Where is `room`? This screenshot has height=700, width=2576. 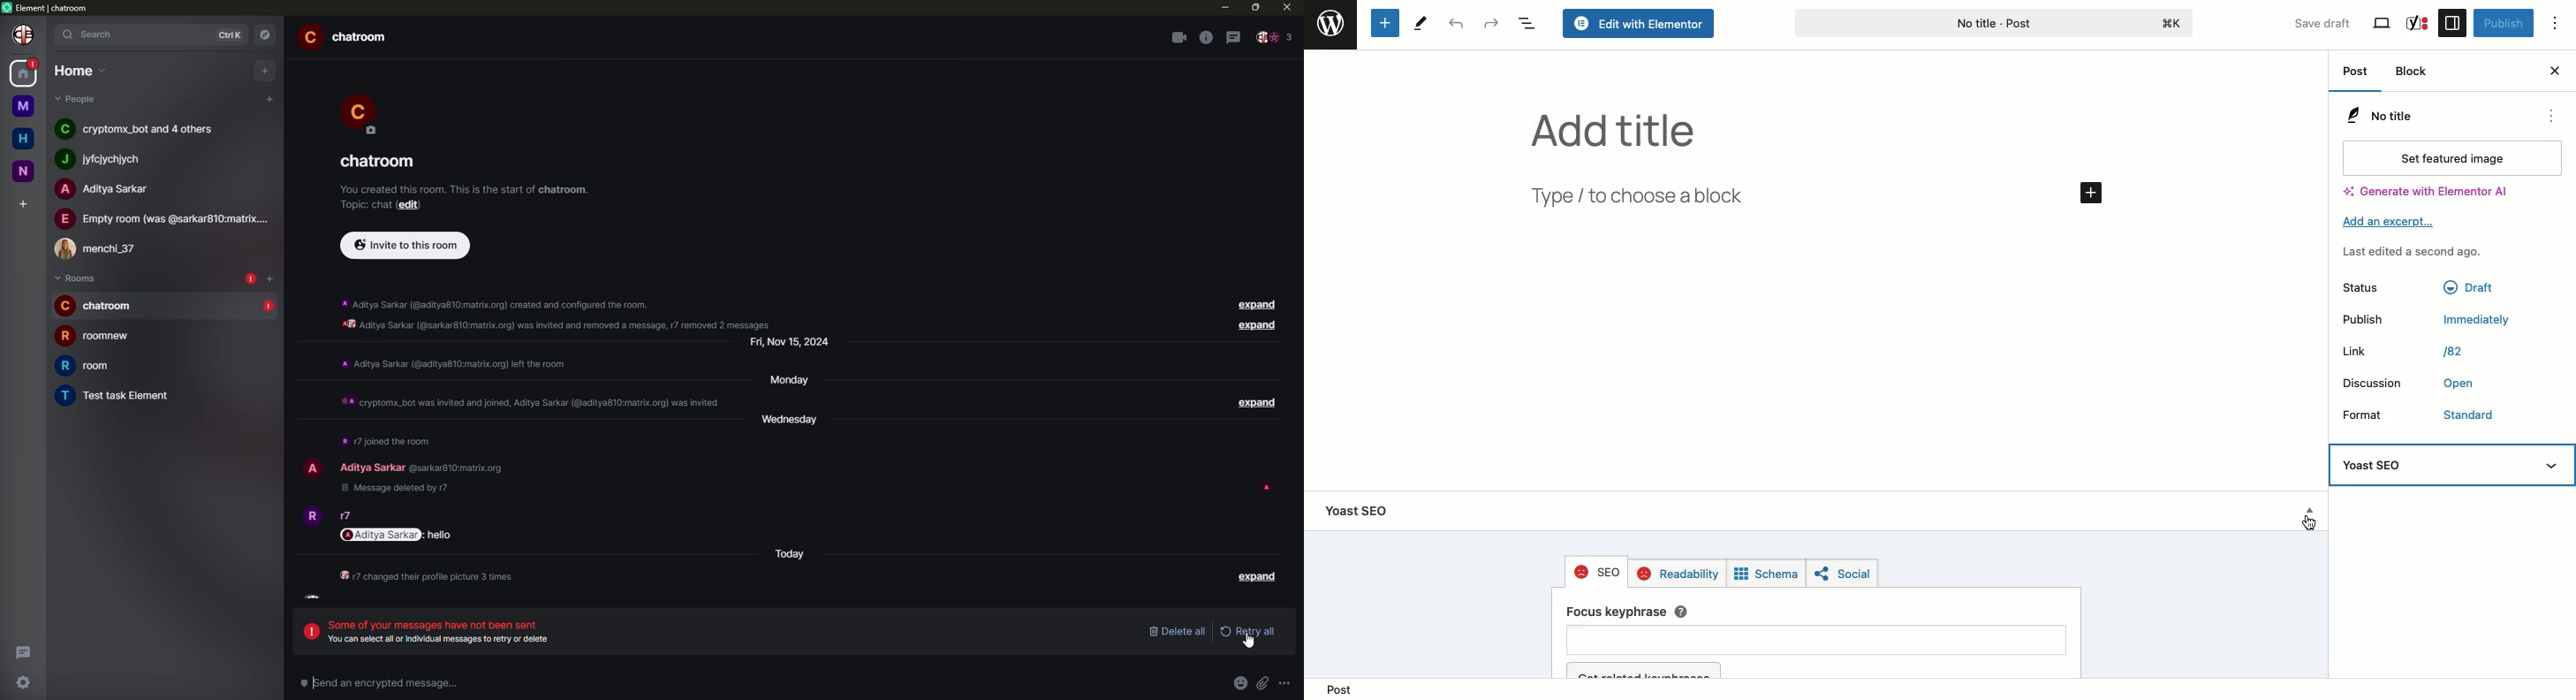
room is located at coordinates (98, 336).